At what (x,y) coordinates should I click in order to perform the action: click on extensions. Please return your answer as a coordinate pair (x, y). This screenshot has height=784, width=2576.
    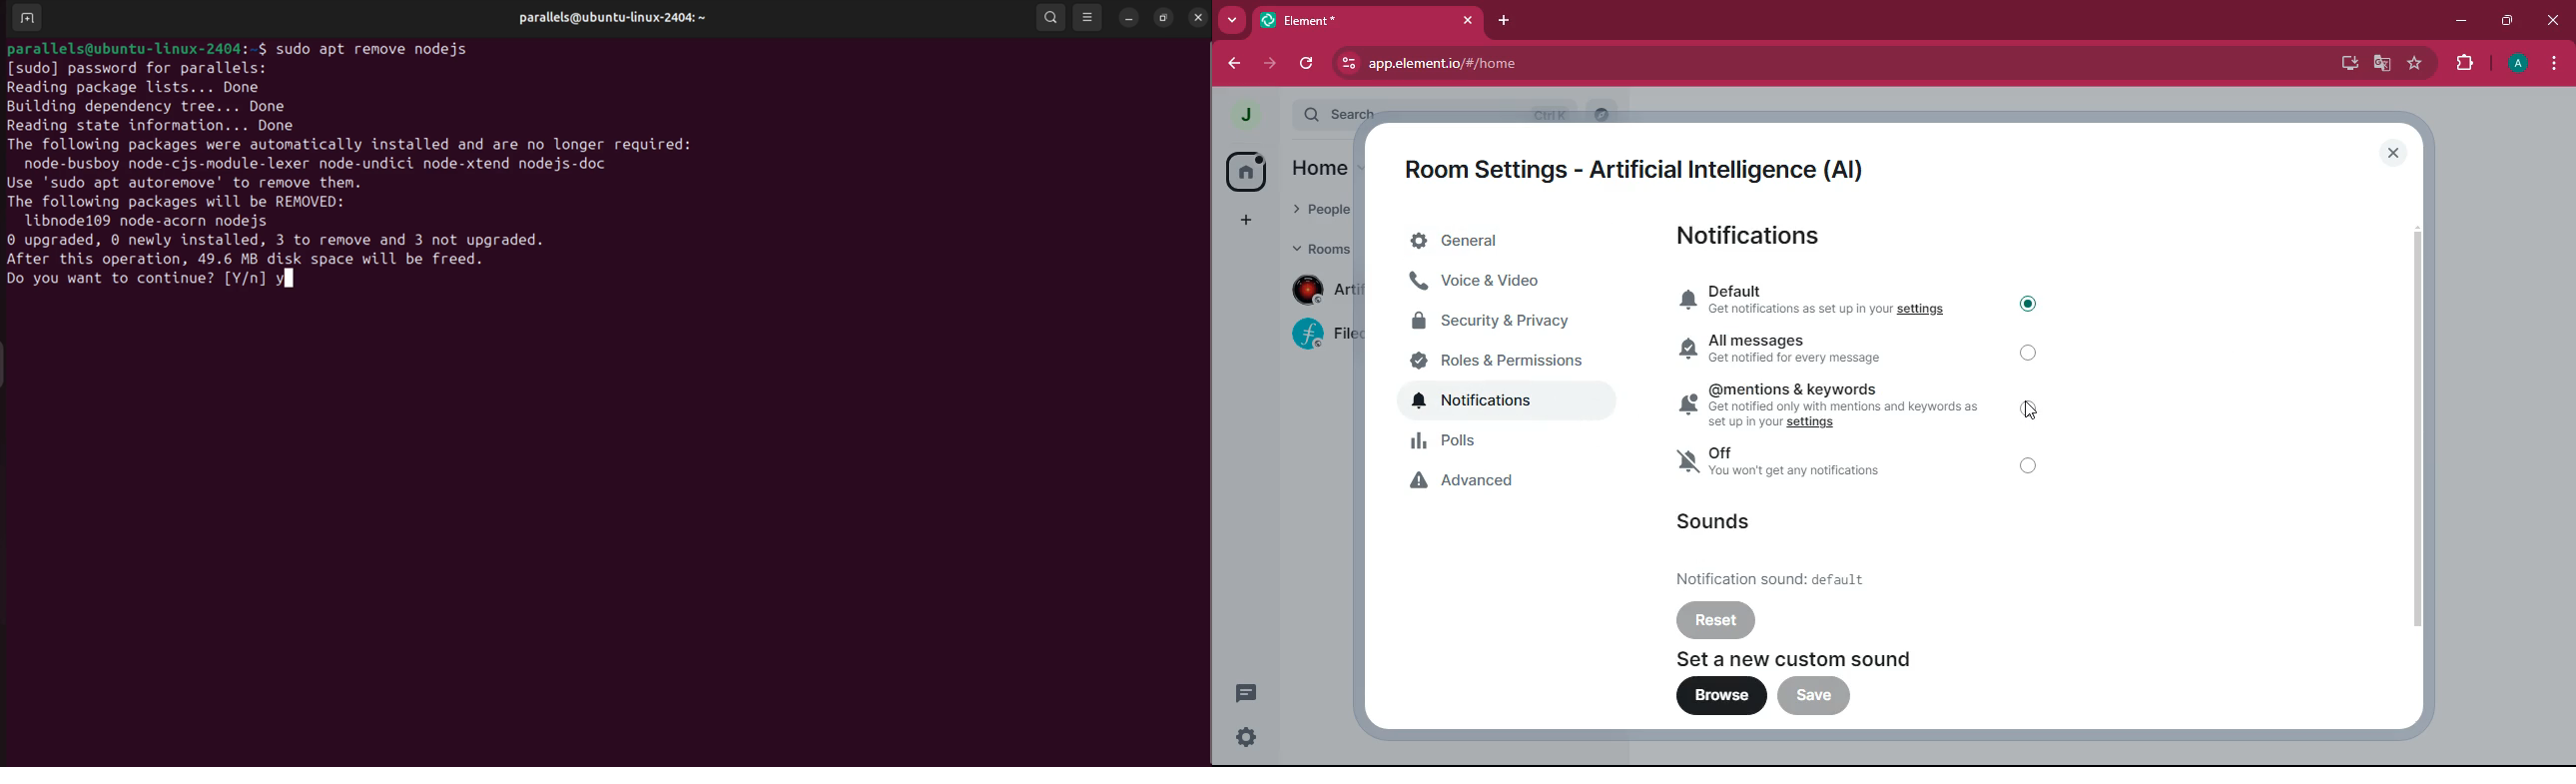
    Looking at the image, I should click on (2465, 63).